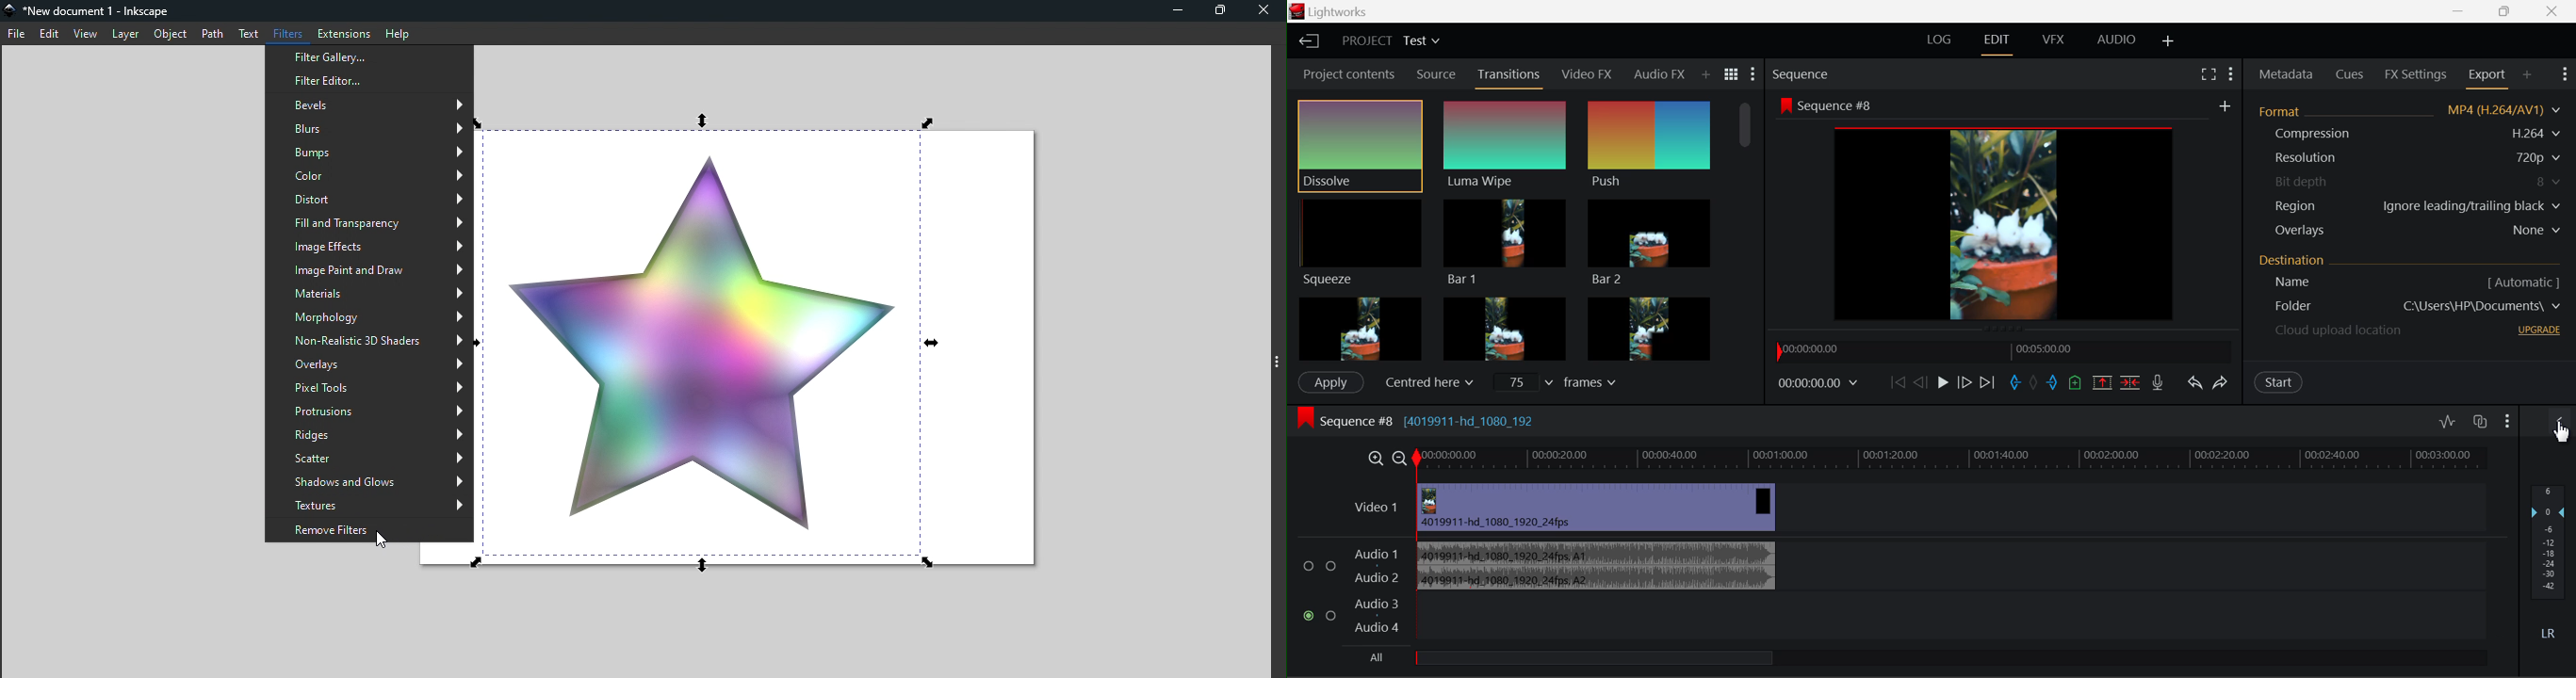 The width and height of the screenshot is (2576, 700). Describe the element at coordinates (1951, 460) in the screenshot. I see `Timeline Track` at that location.